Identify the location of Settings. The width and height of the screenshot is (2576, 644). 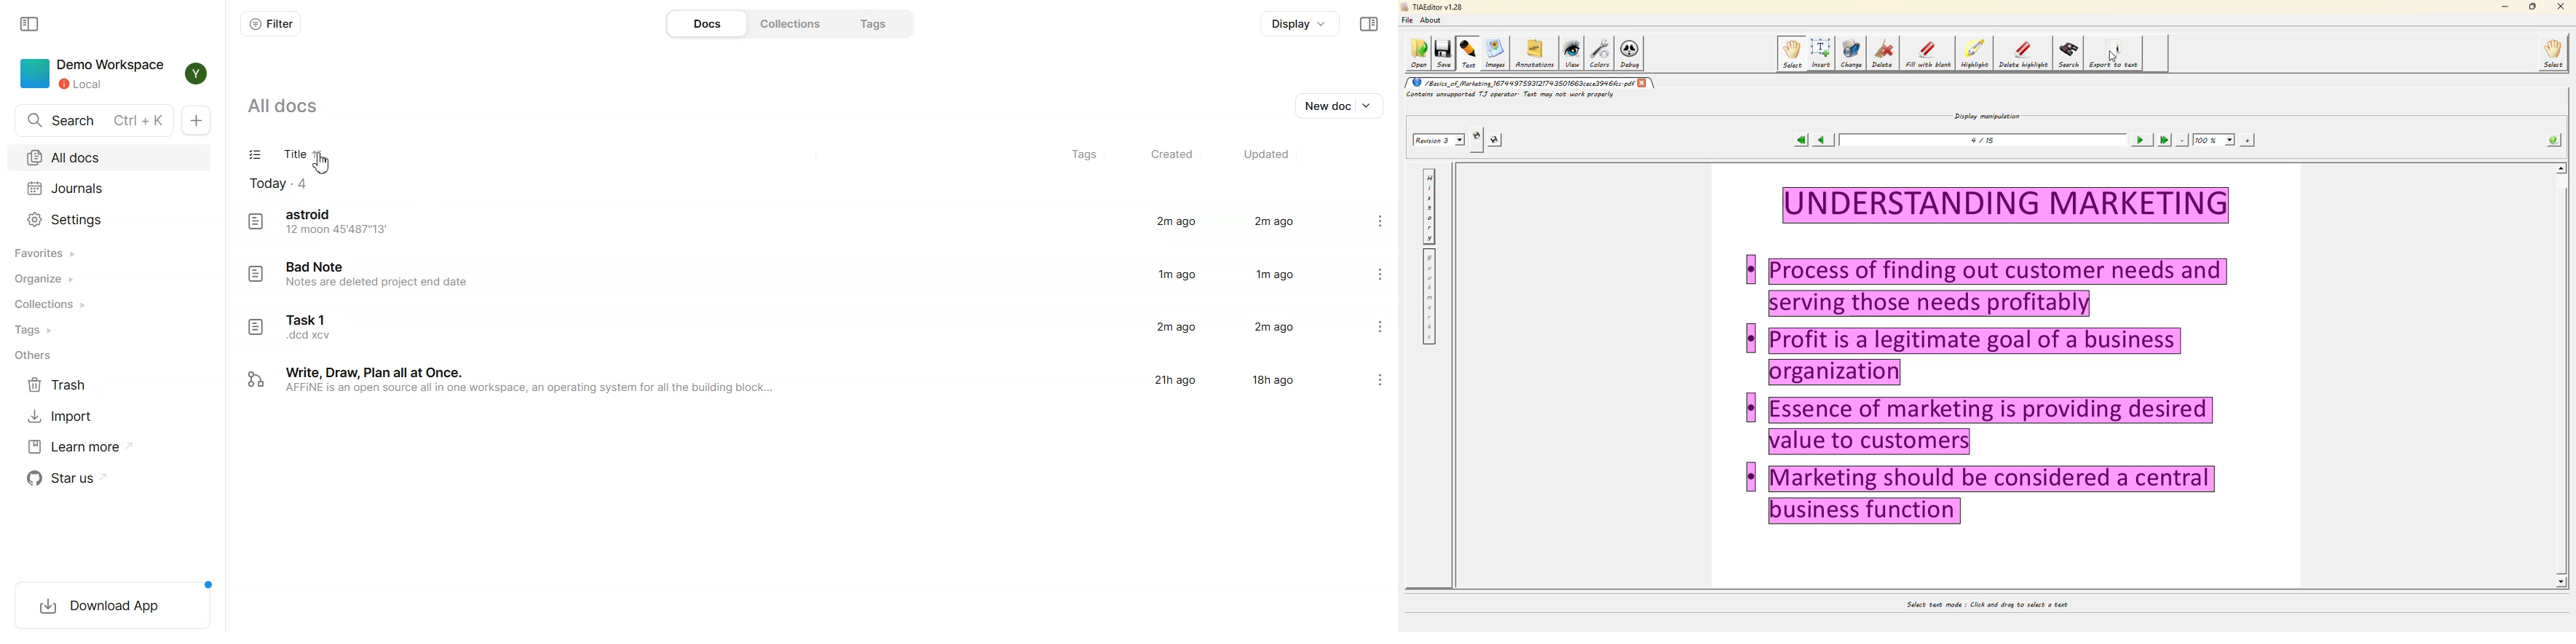
(1382, 383).